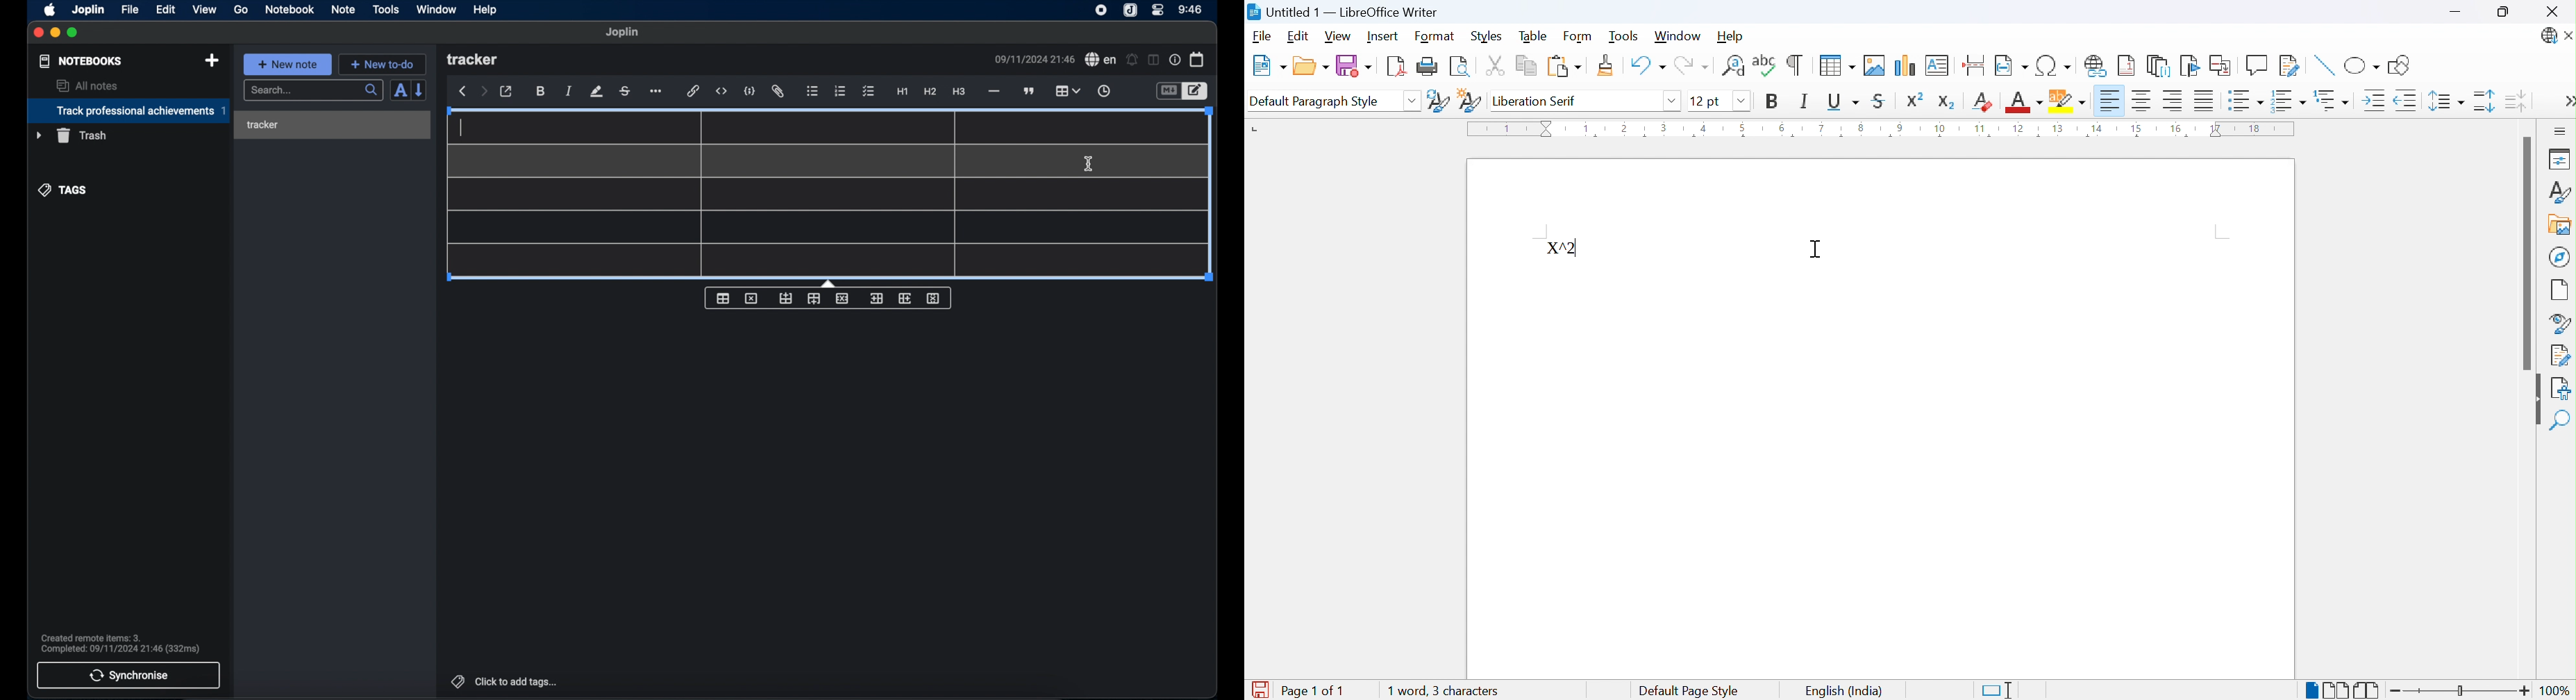 This screenshot has width=2576, height=700. I want to click on block quote, so click(1030, 91).